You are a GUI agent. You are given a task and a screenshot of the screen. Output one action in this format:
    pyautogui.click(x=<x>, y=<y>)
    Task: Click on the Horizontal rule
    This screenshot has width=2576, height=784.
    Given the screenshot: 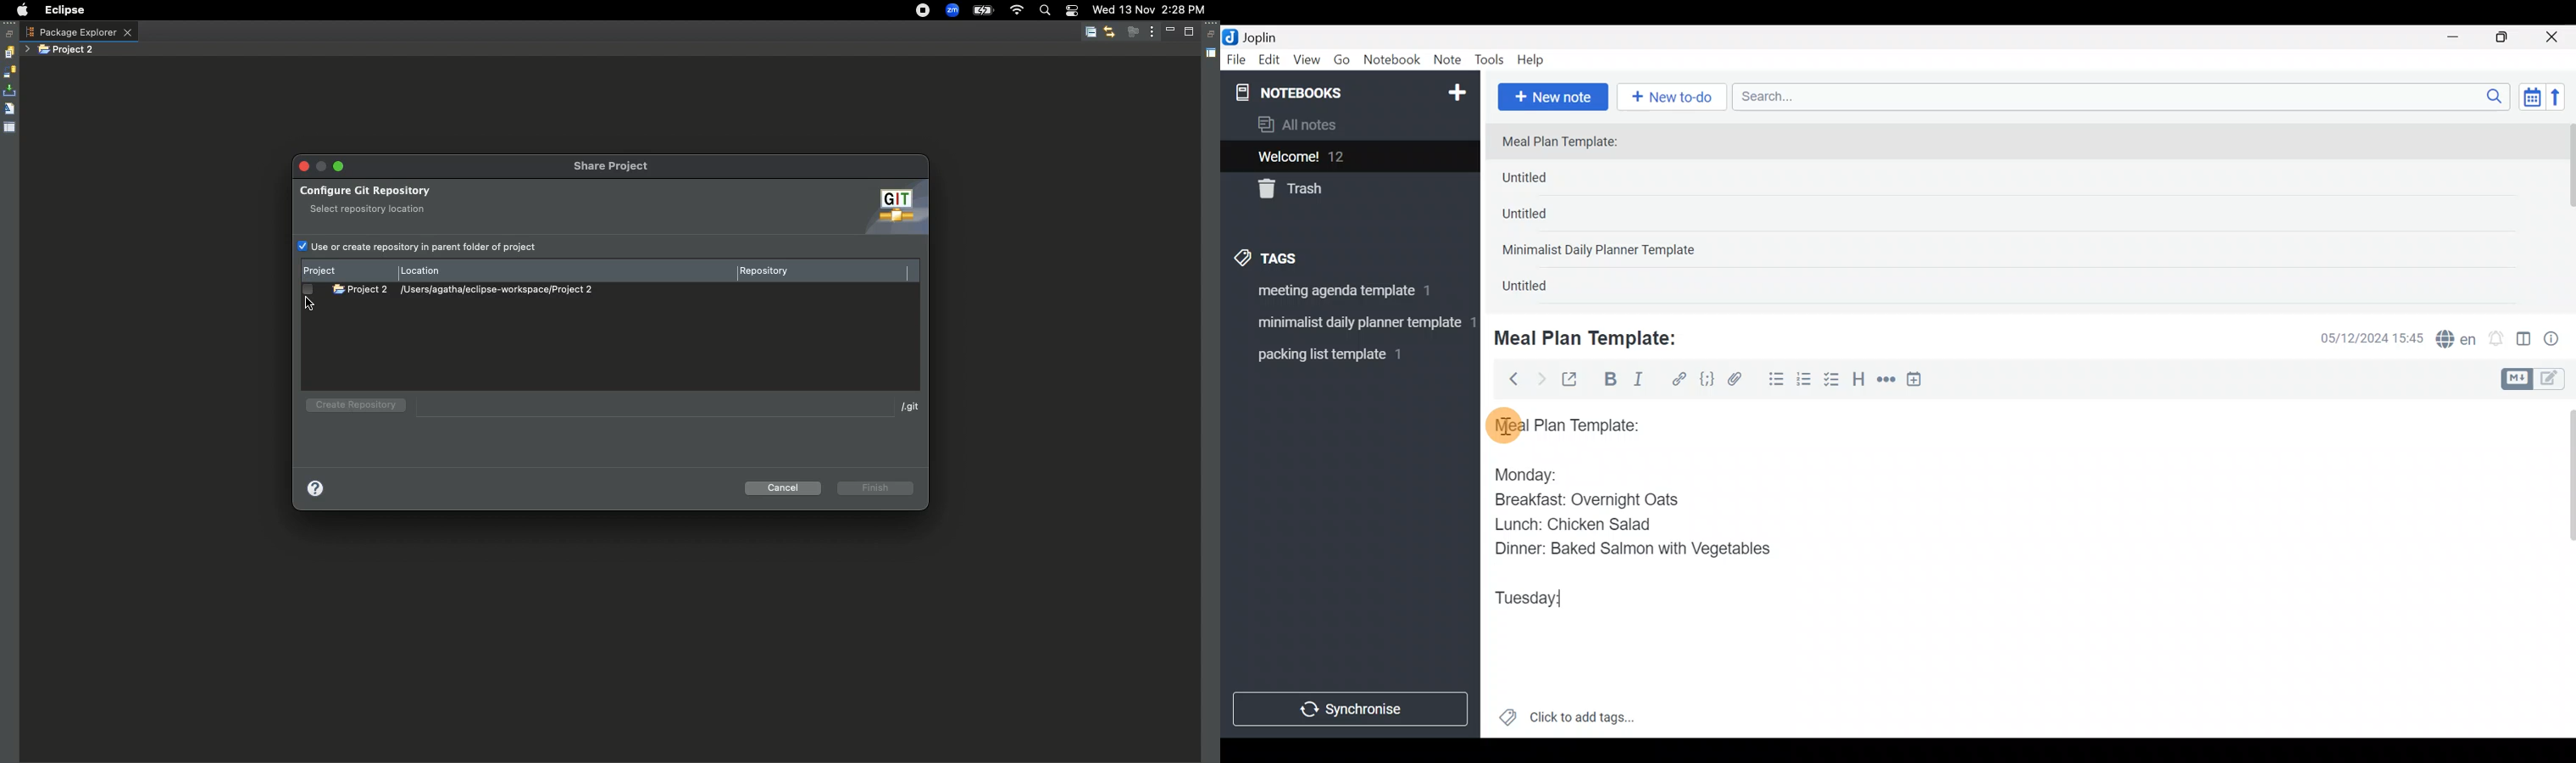 What is the action you would take?
    pyautogui.click(x=1886, y=381)
    